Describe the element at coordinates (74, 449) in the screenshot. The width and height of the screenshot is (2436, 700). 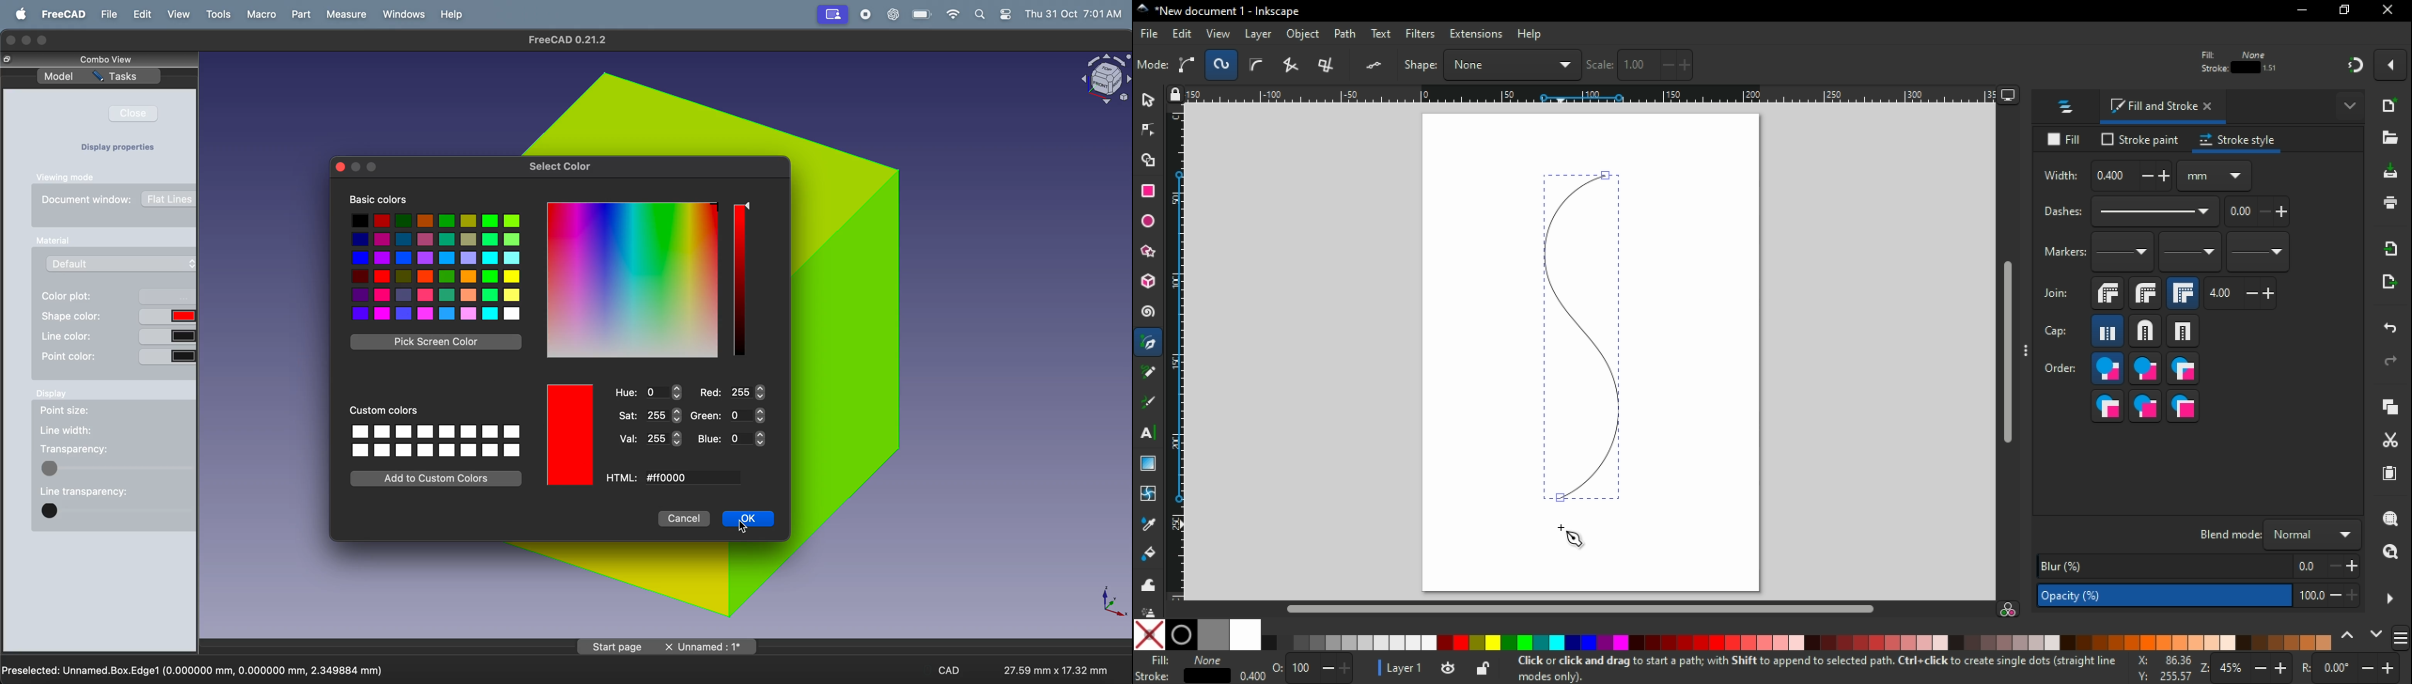
I see `transparency` at that location.